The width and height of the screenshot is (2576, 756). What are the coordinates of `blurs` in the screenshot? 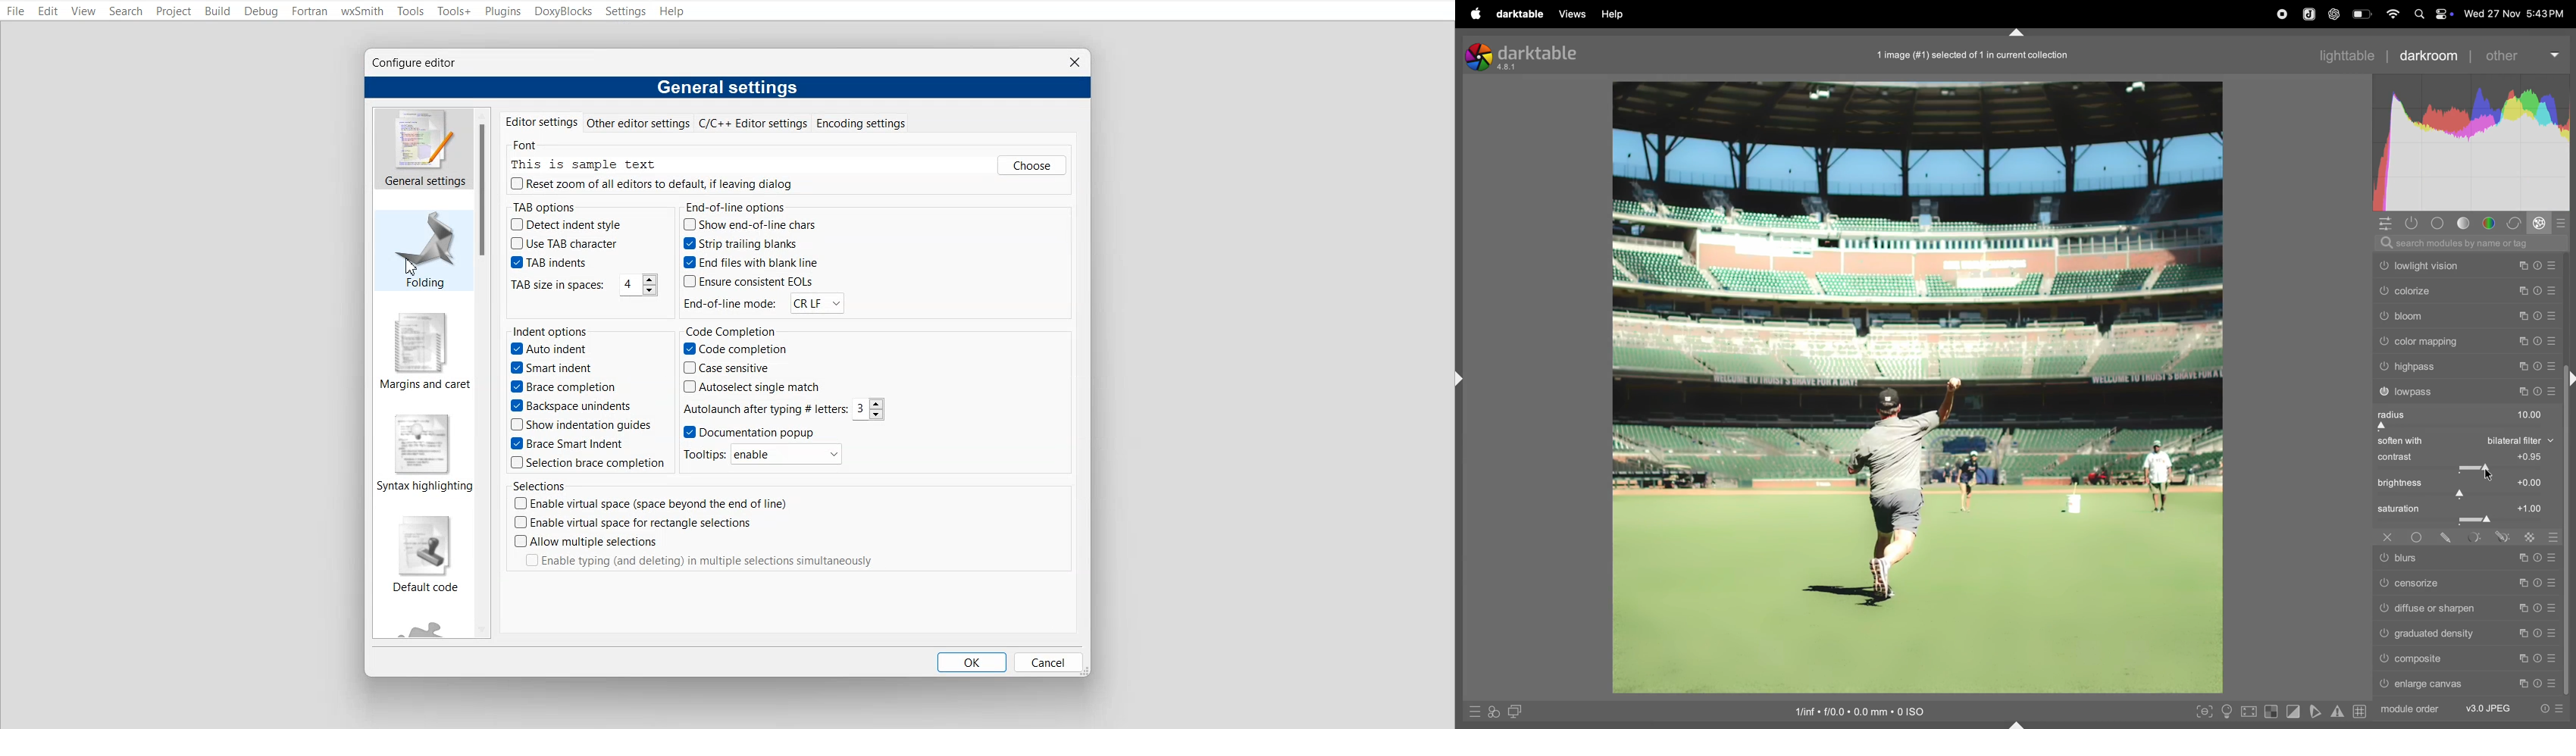 It's located at (2466, 559).